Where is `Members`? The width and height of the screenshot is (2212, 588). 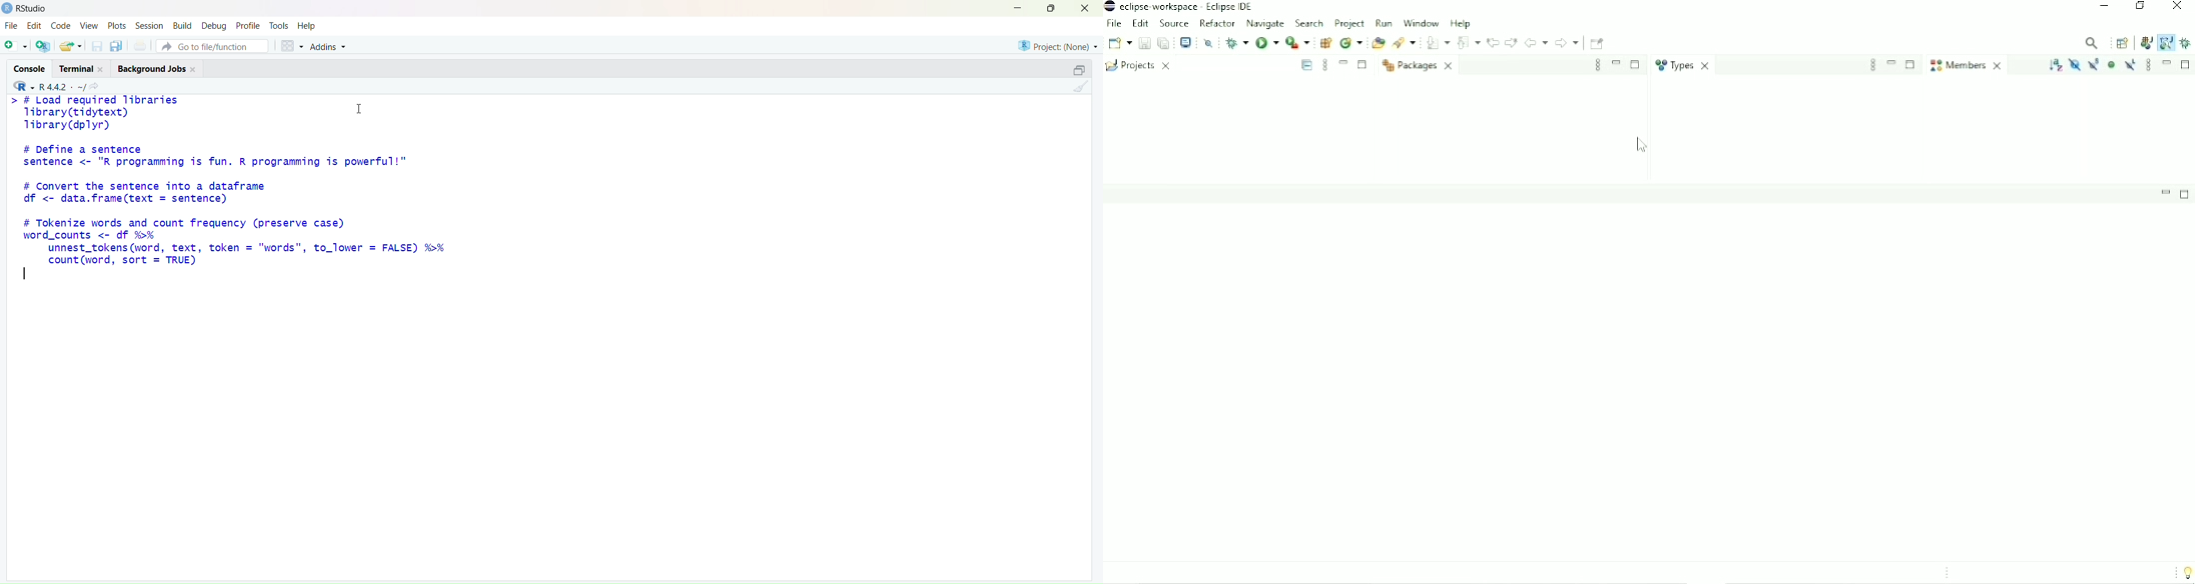
Members is located at coordinates (1967, 66).